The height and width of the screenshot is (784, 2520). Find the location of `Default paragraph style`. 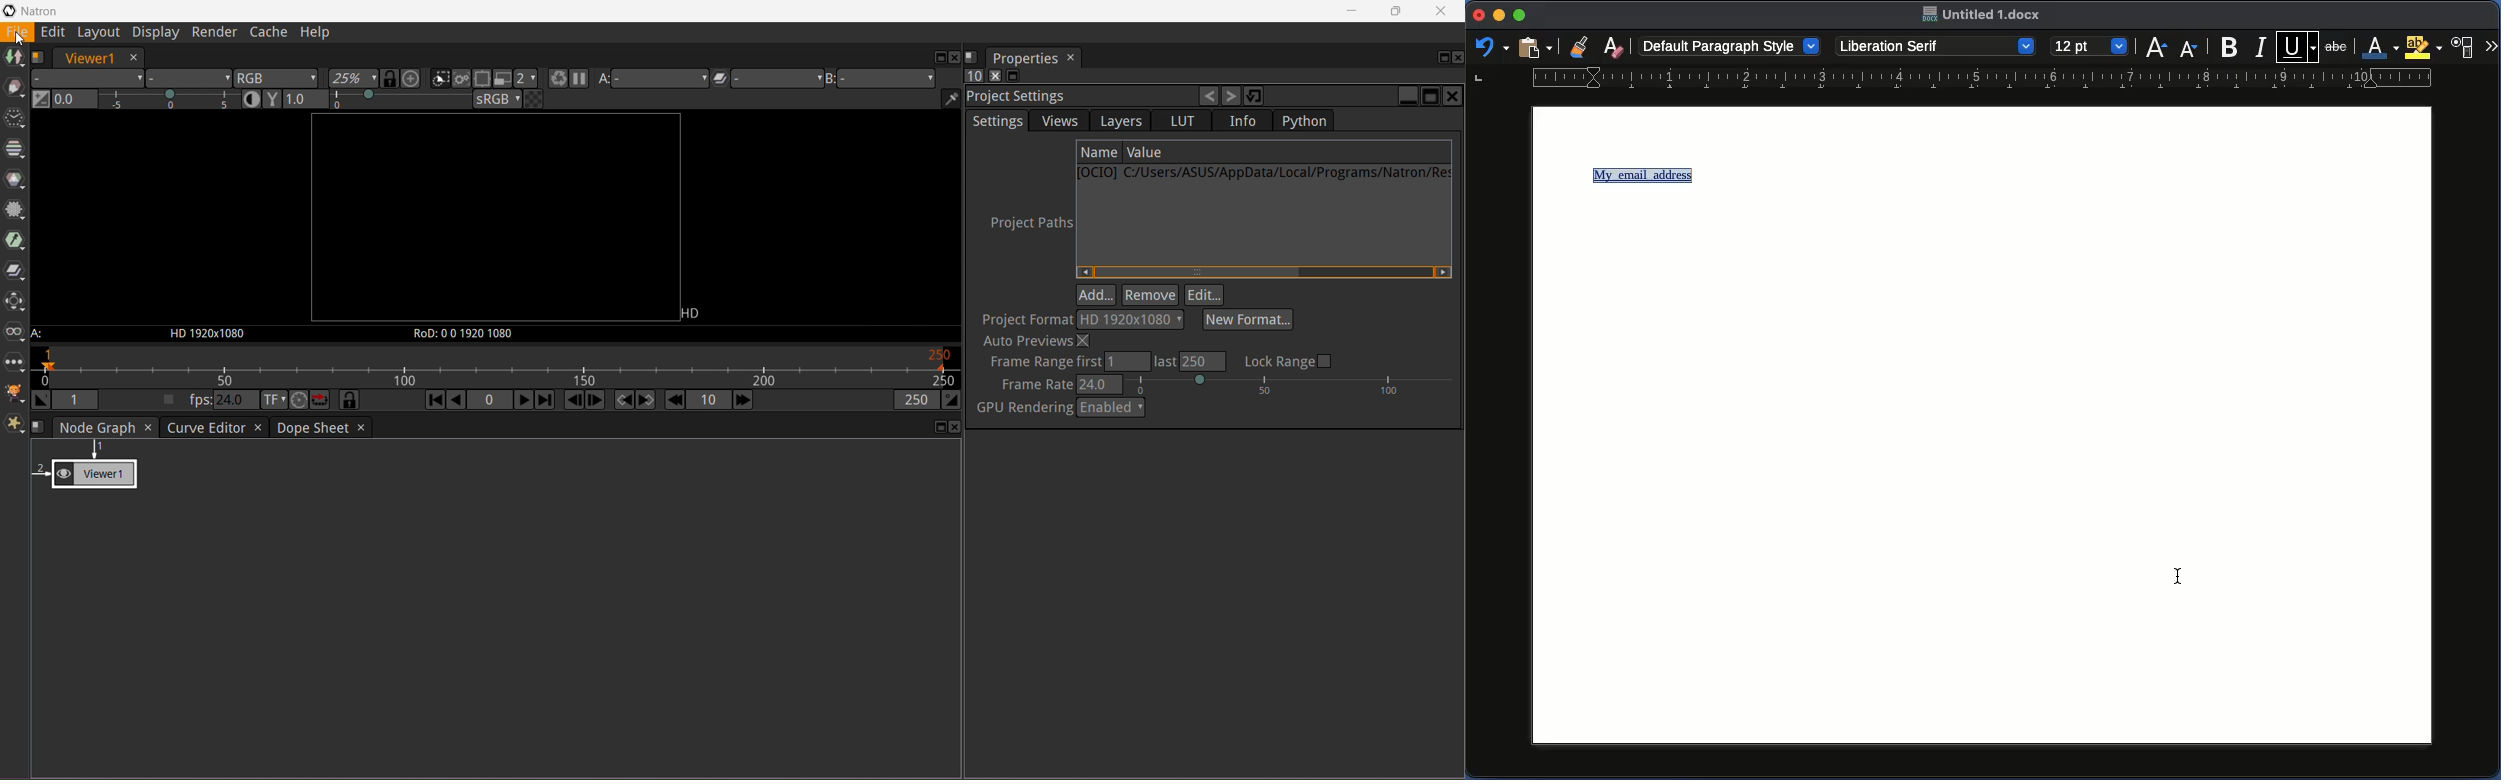

Default paragraph style is located at coordinates (1730, 45).